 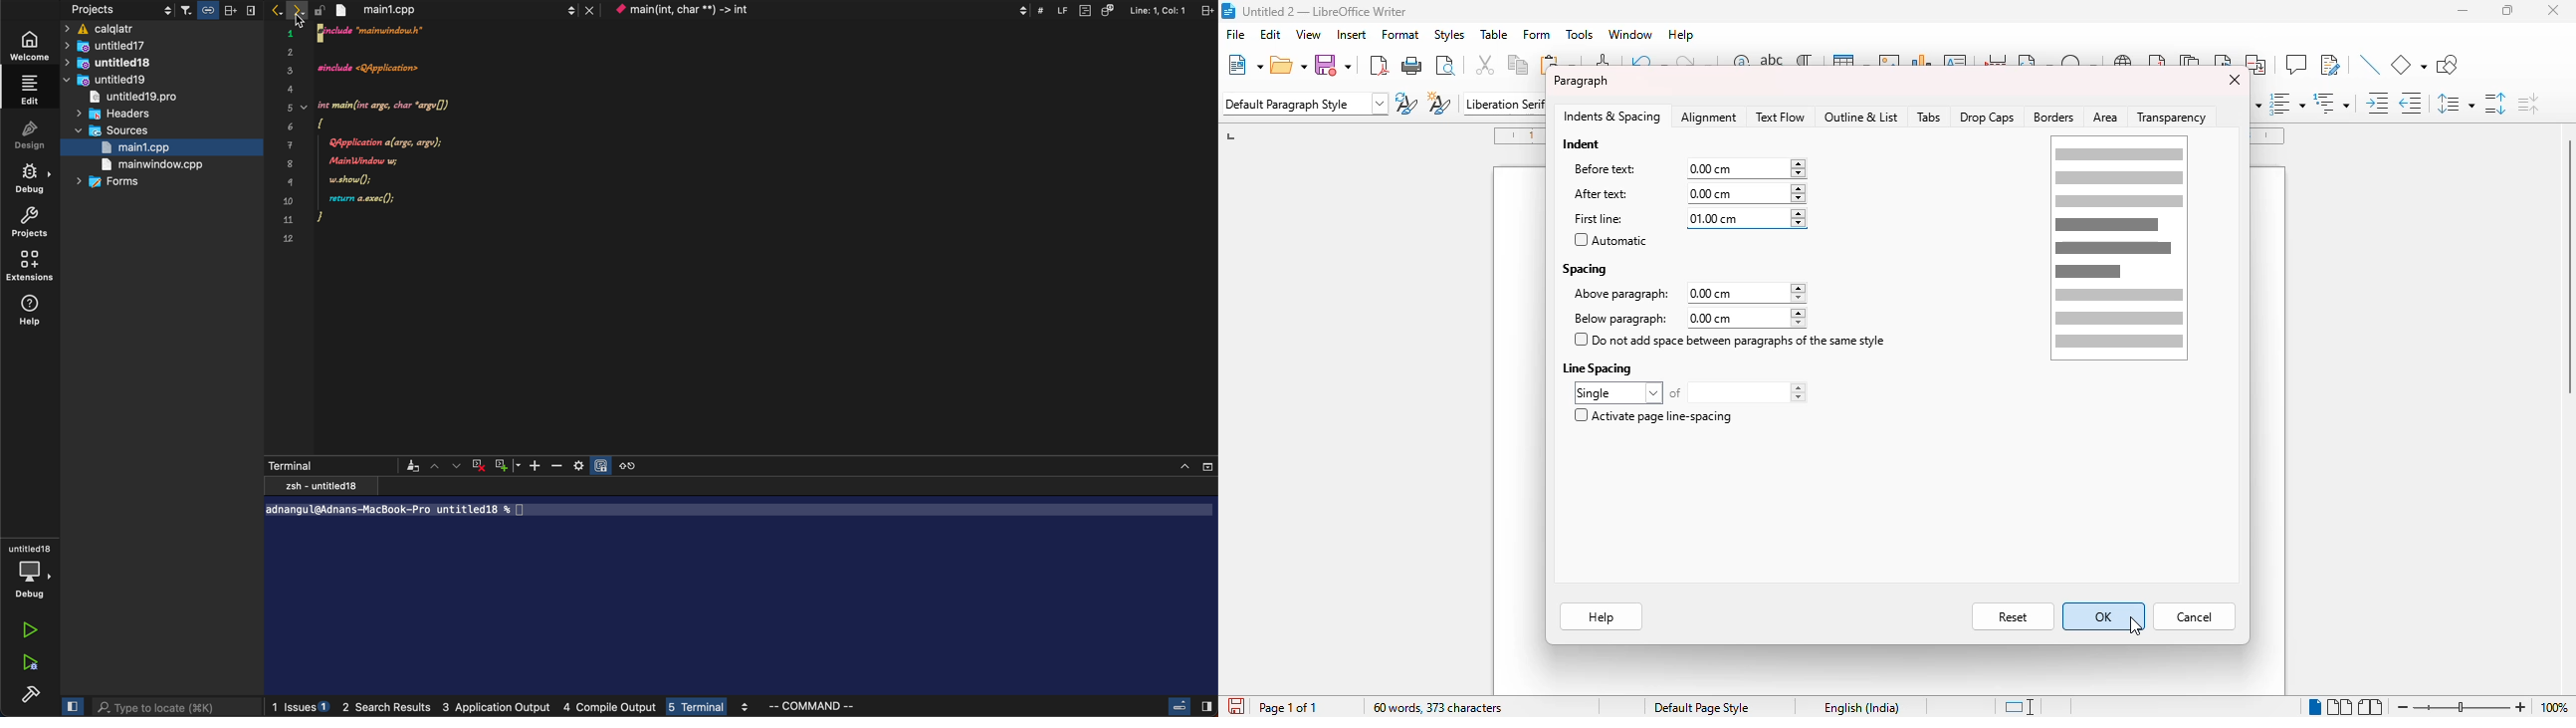 I want to click on outline & list, so click(x=1861, y=117).